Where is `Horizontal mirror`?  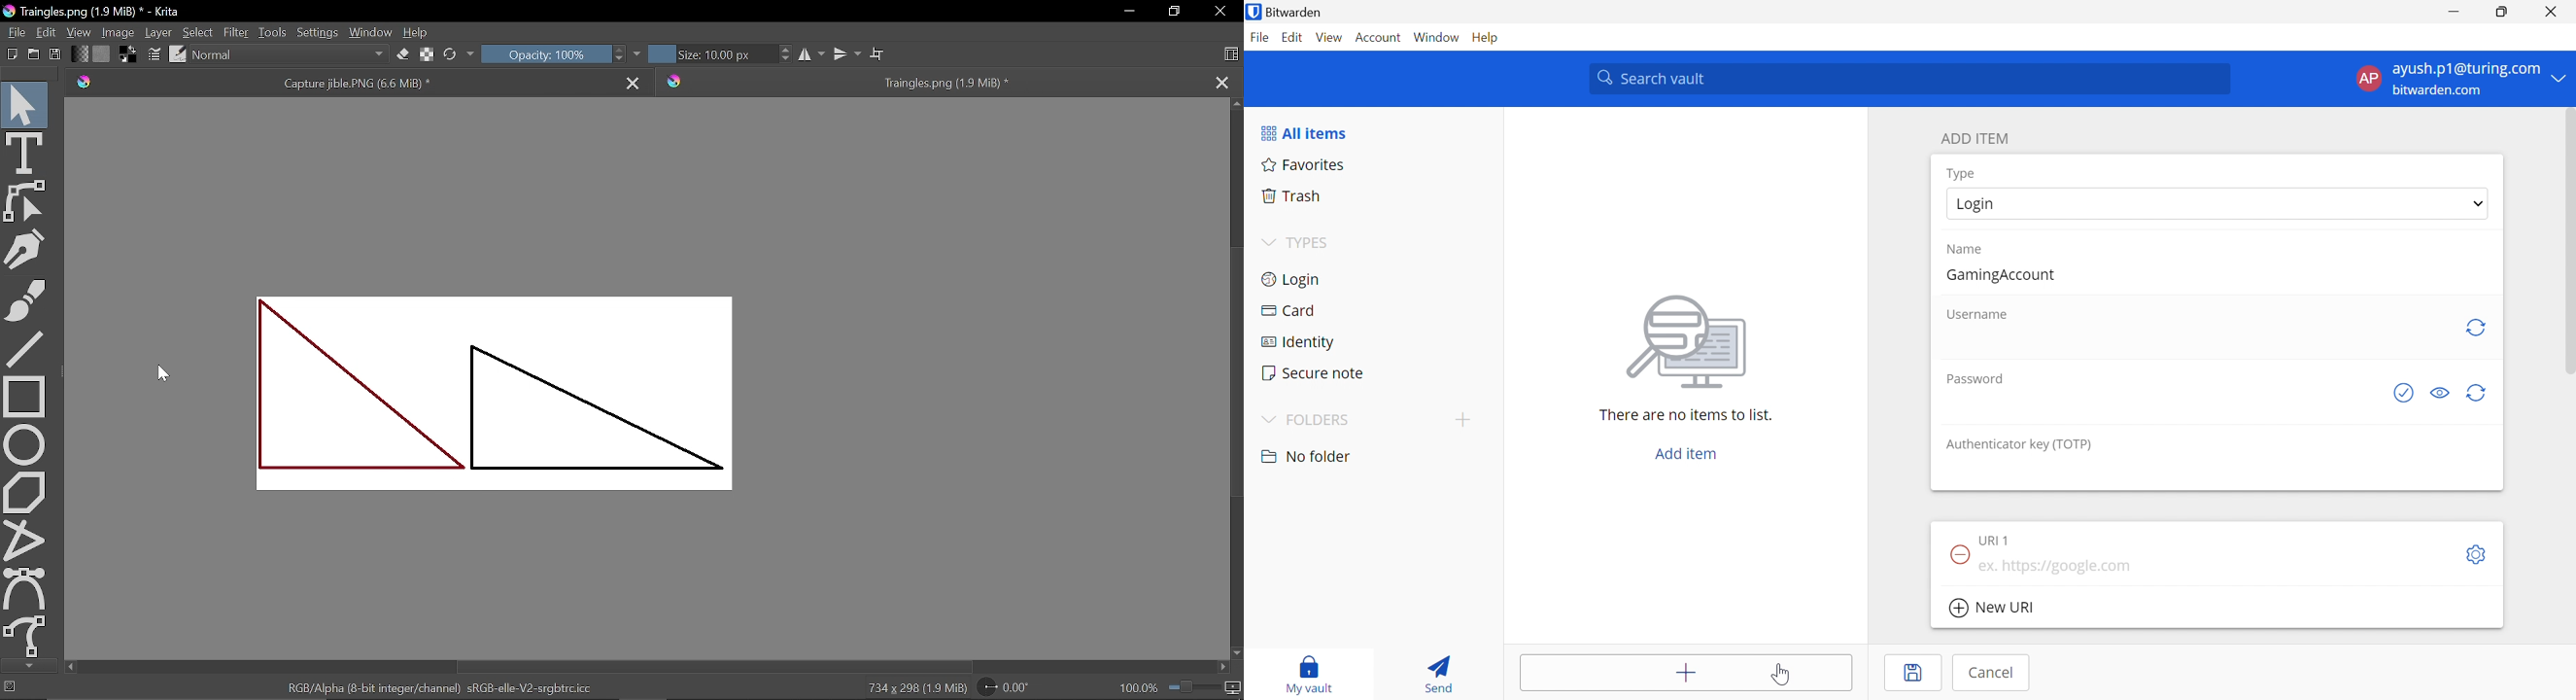 Horizontal mirror is located at coordinates (809, 54).